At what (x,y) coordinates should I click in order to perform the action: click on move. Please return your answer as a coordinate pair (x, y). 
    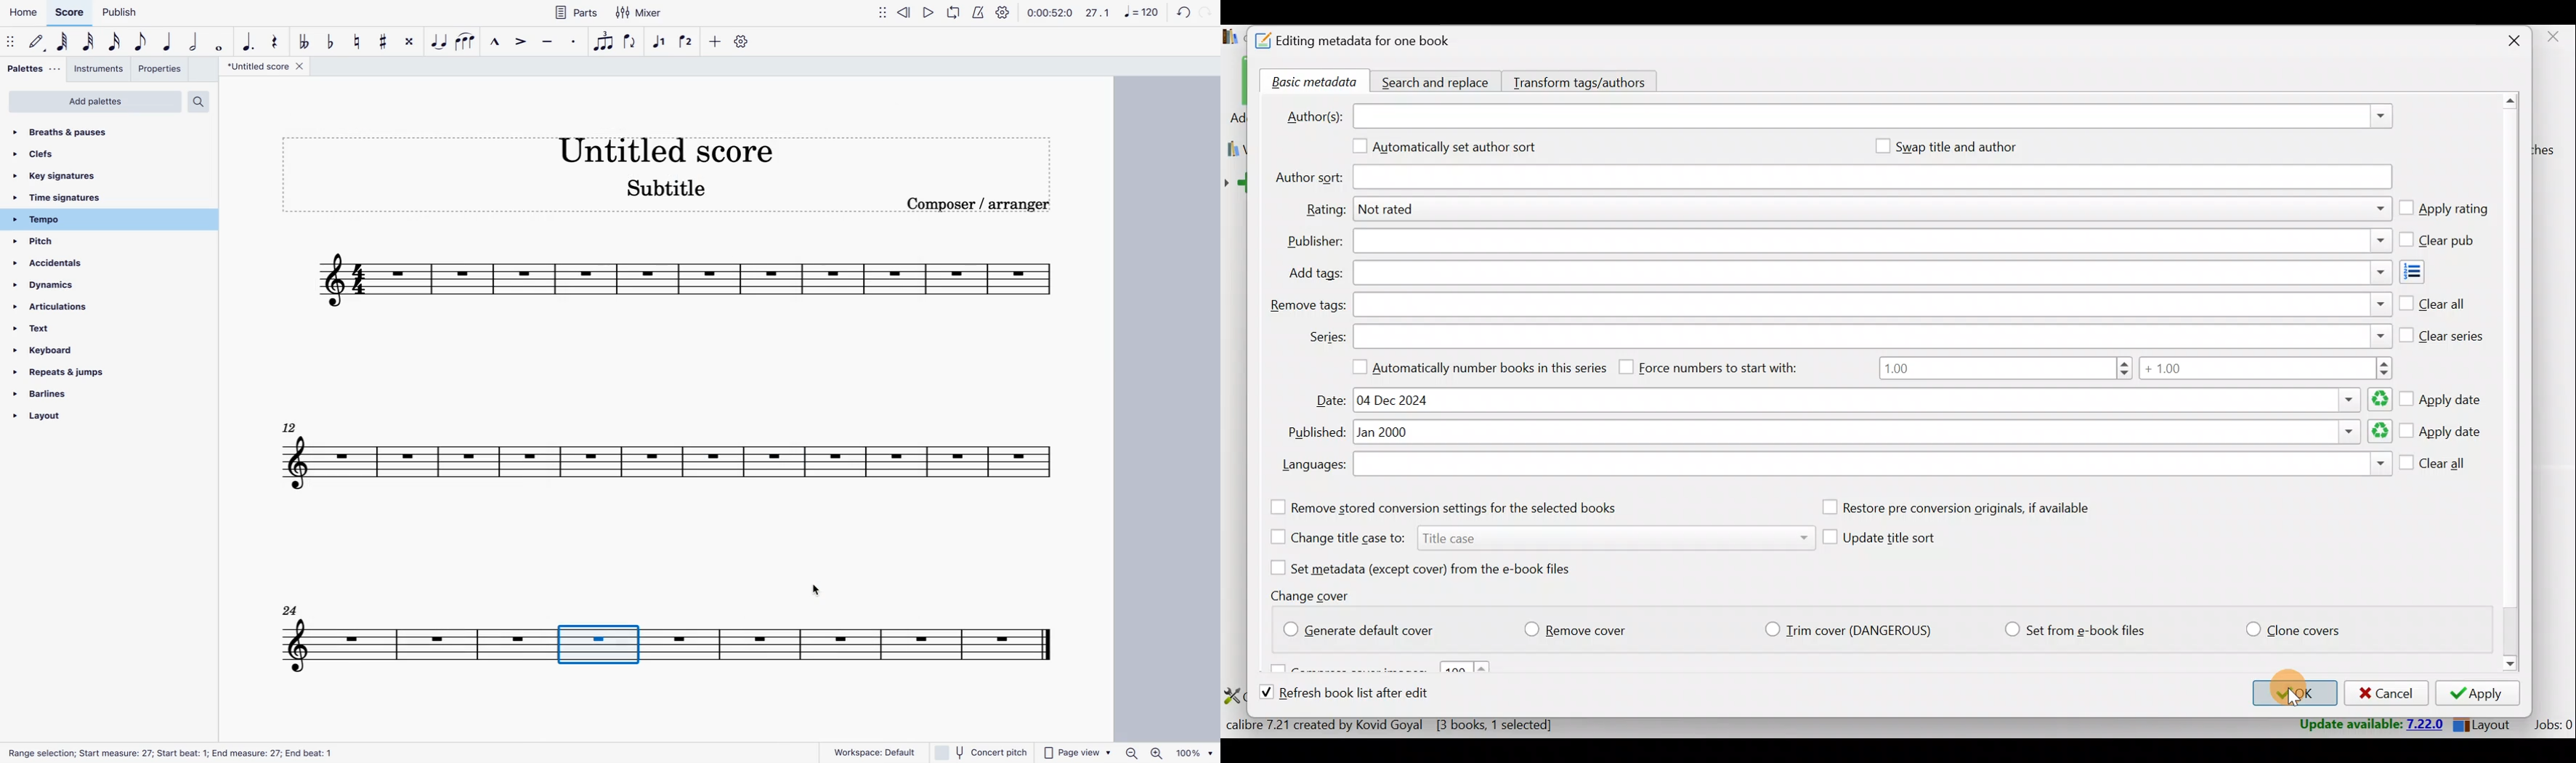
    Looking at the image, I should click on (878, 12).